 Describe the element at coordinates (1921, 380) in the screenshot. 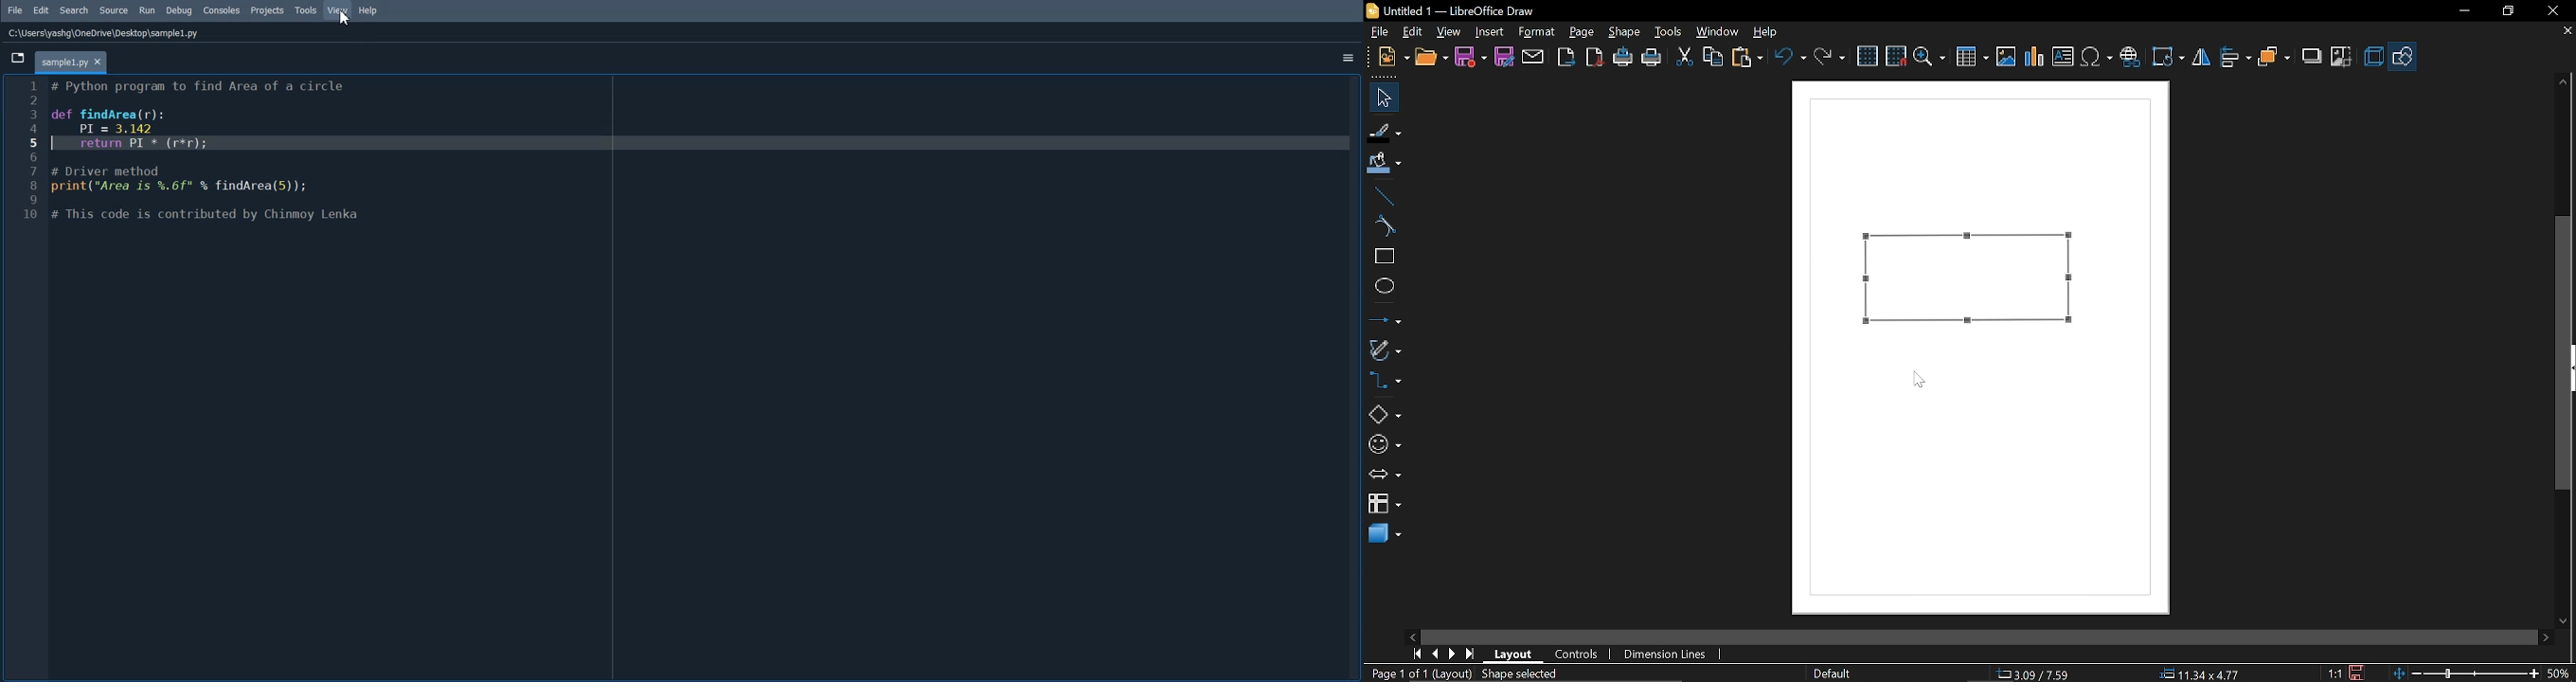

I see `Cursor` at that location.